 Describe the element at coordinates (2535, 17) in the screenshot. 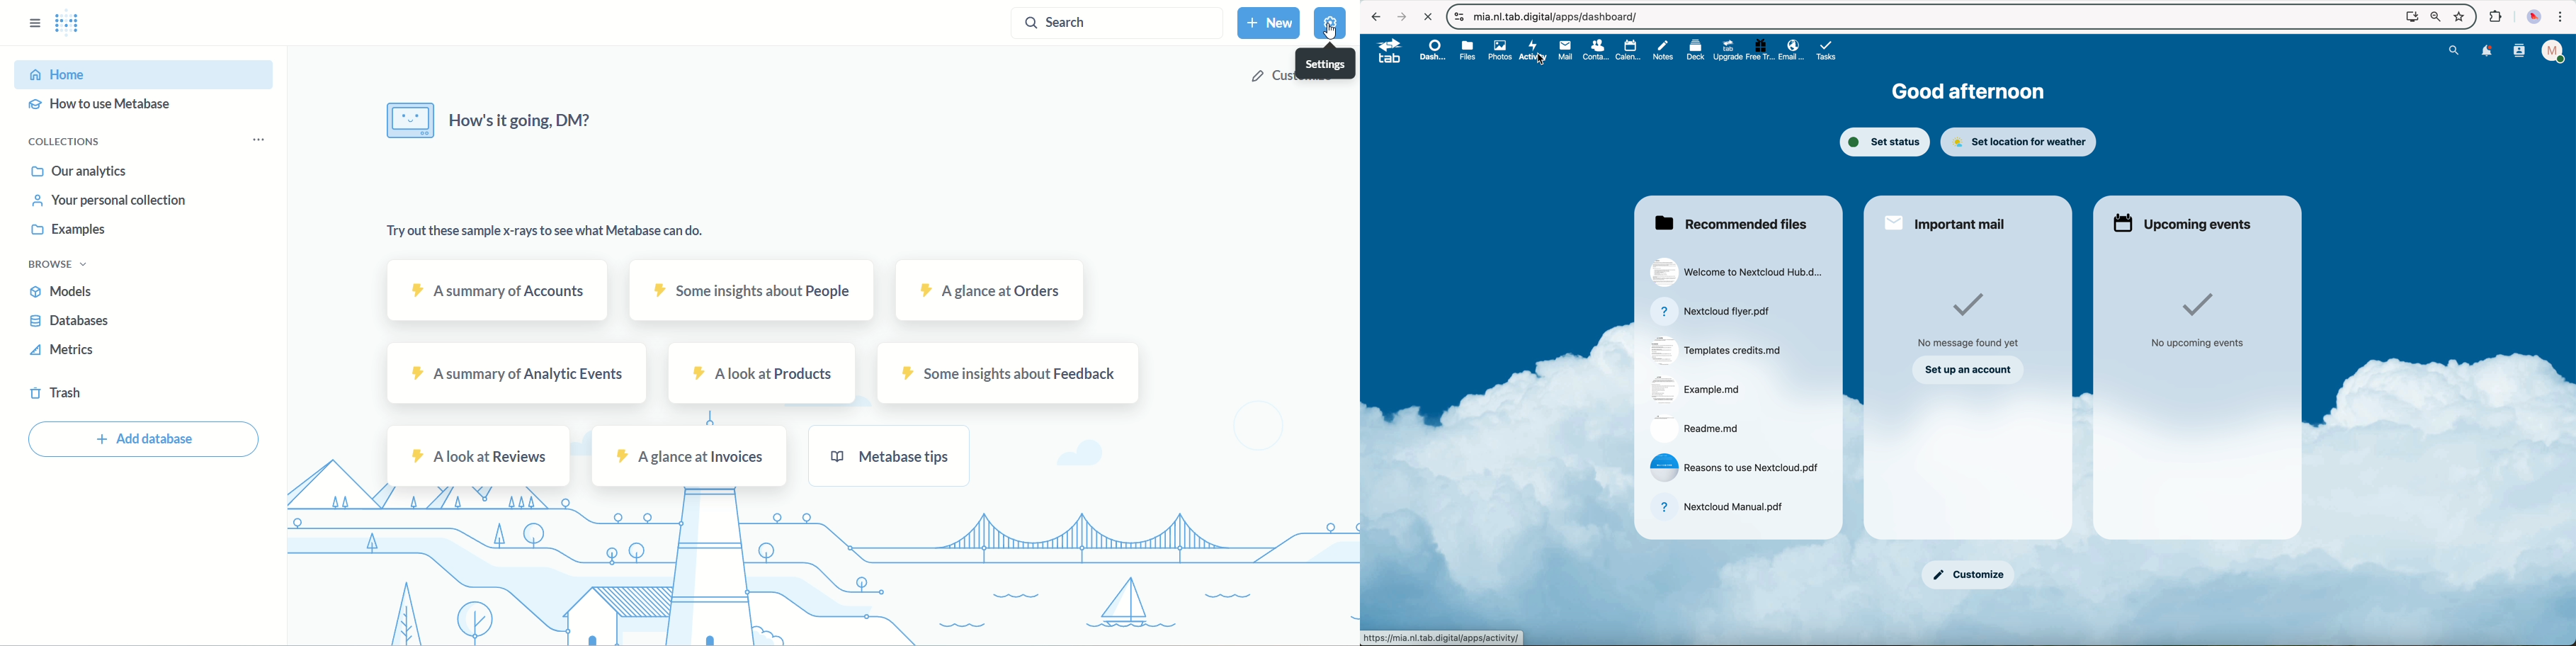

I see `profile picture` at that location.